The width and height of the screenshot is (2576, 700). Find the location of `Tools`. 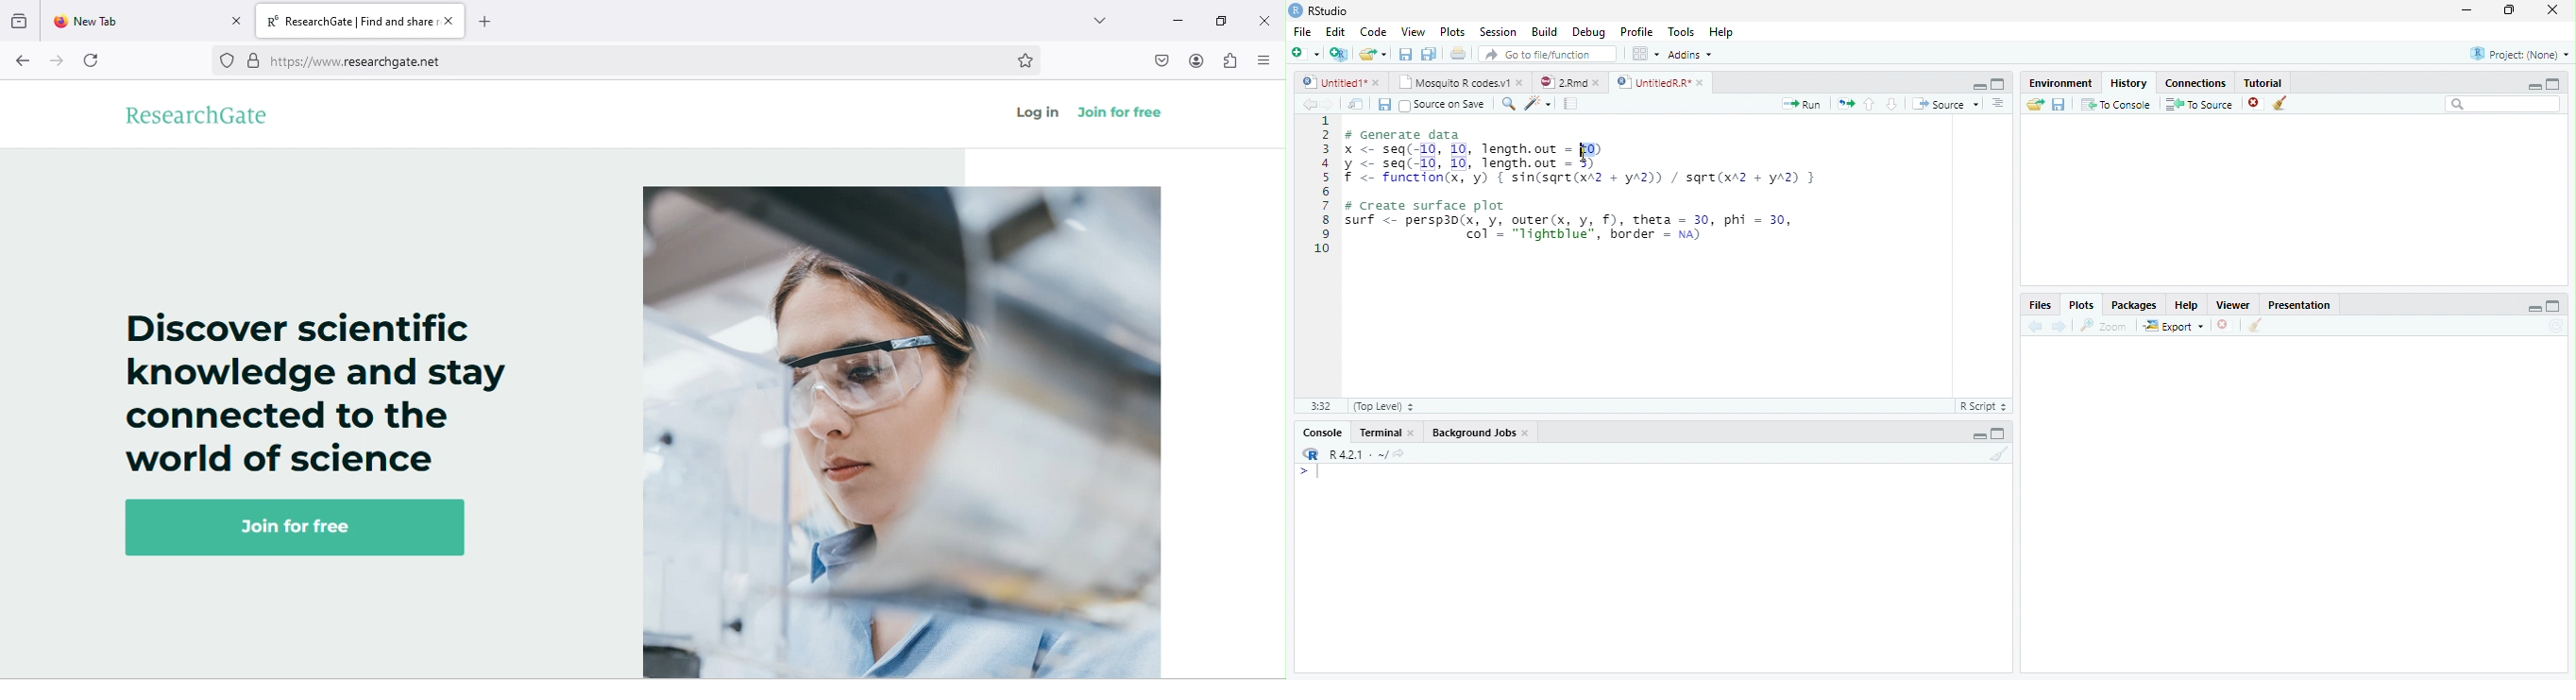

Tools is located at coordinates (1679, 30).